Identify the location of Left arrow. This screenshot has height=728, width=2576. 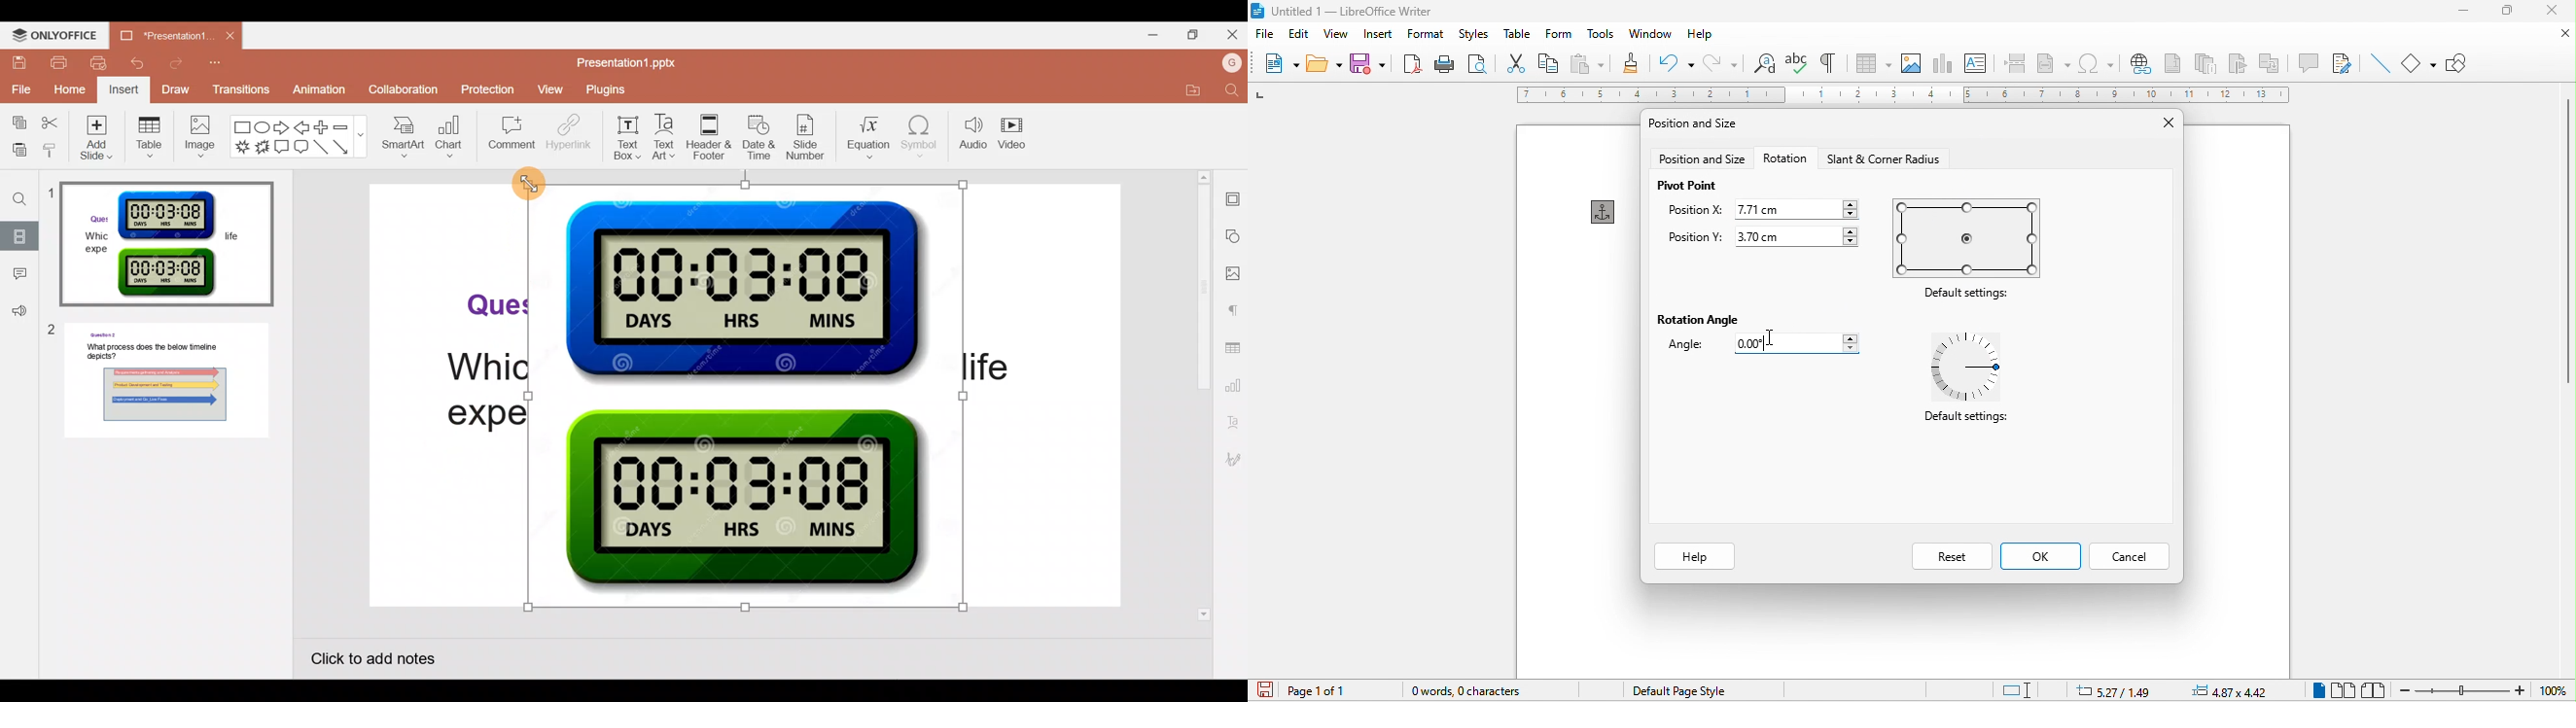
(305, 128).